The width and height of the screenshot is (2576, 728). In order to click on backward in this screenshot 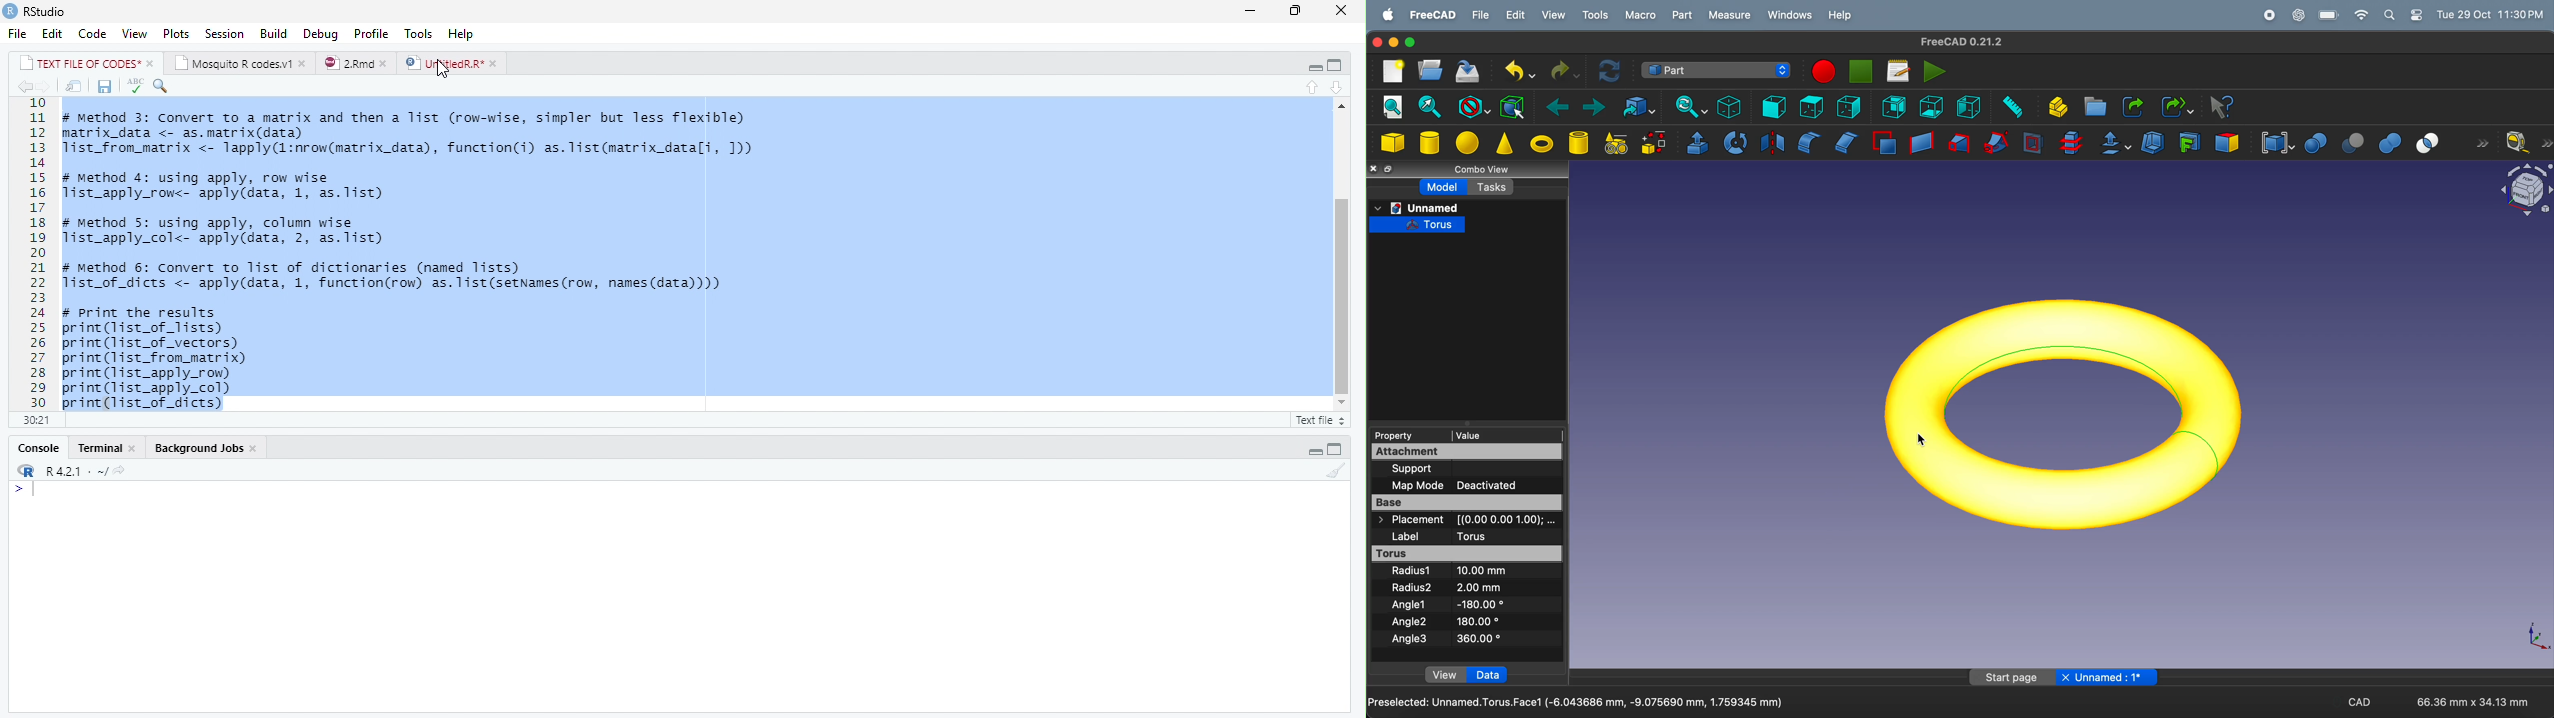, I will do `click(1552, 106)`.